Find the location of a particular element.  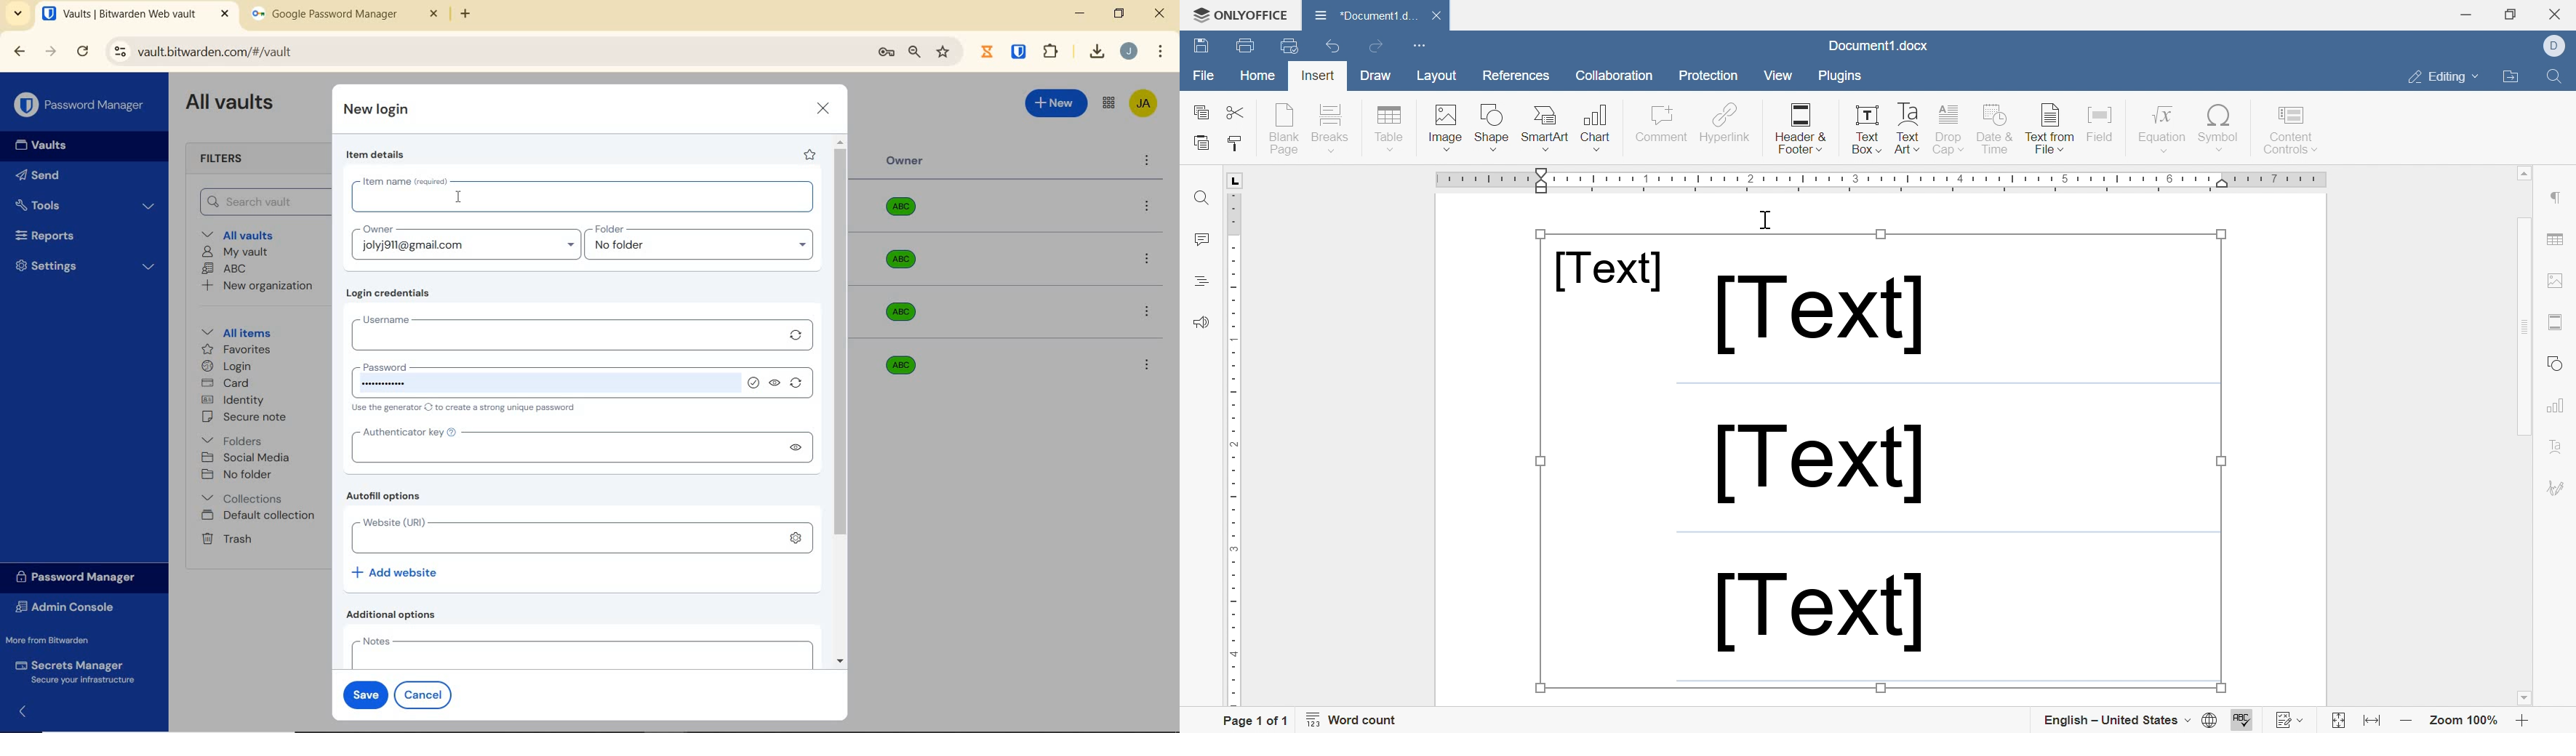

All vaults is located at coordinates (243, 234).